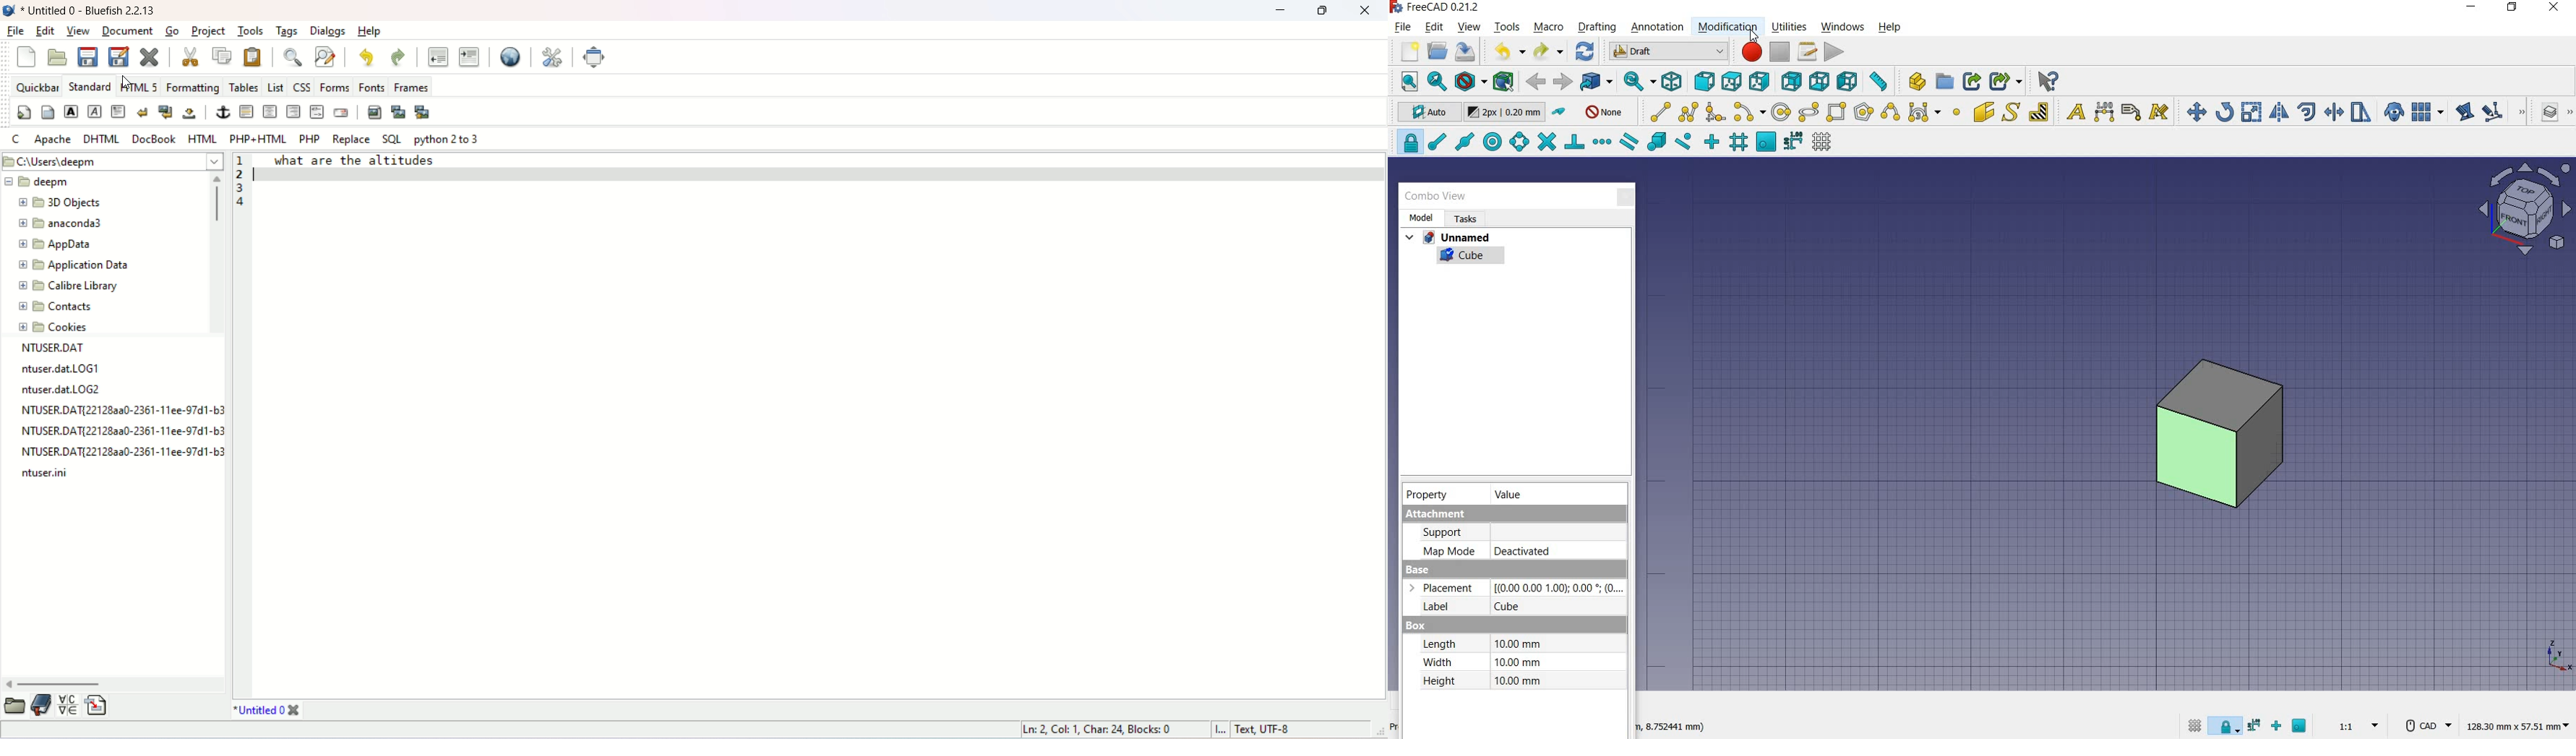 This screenshot has height=756, width=2576. I want to click on frames, so click(410, 85).